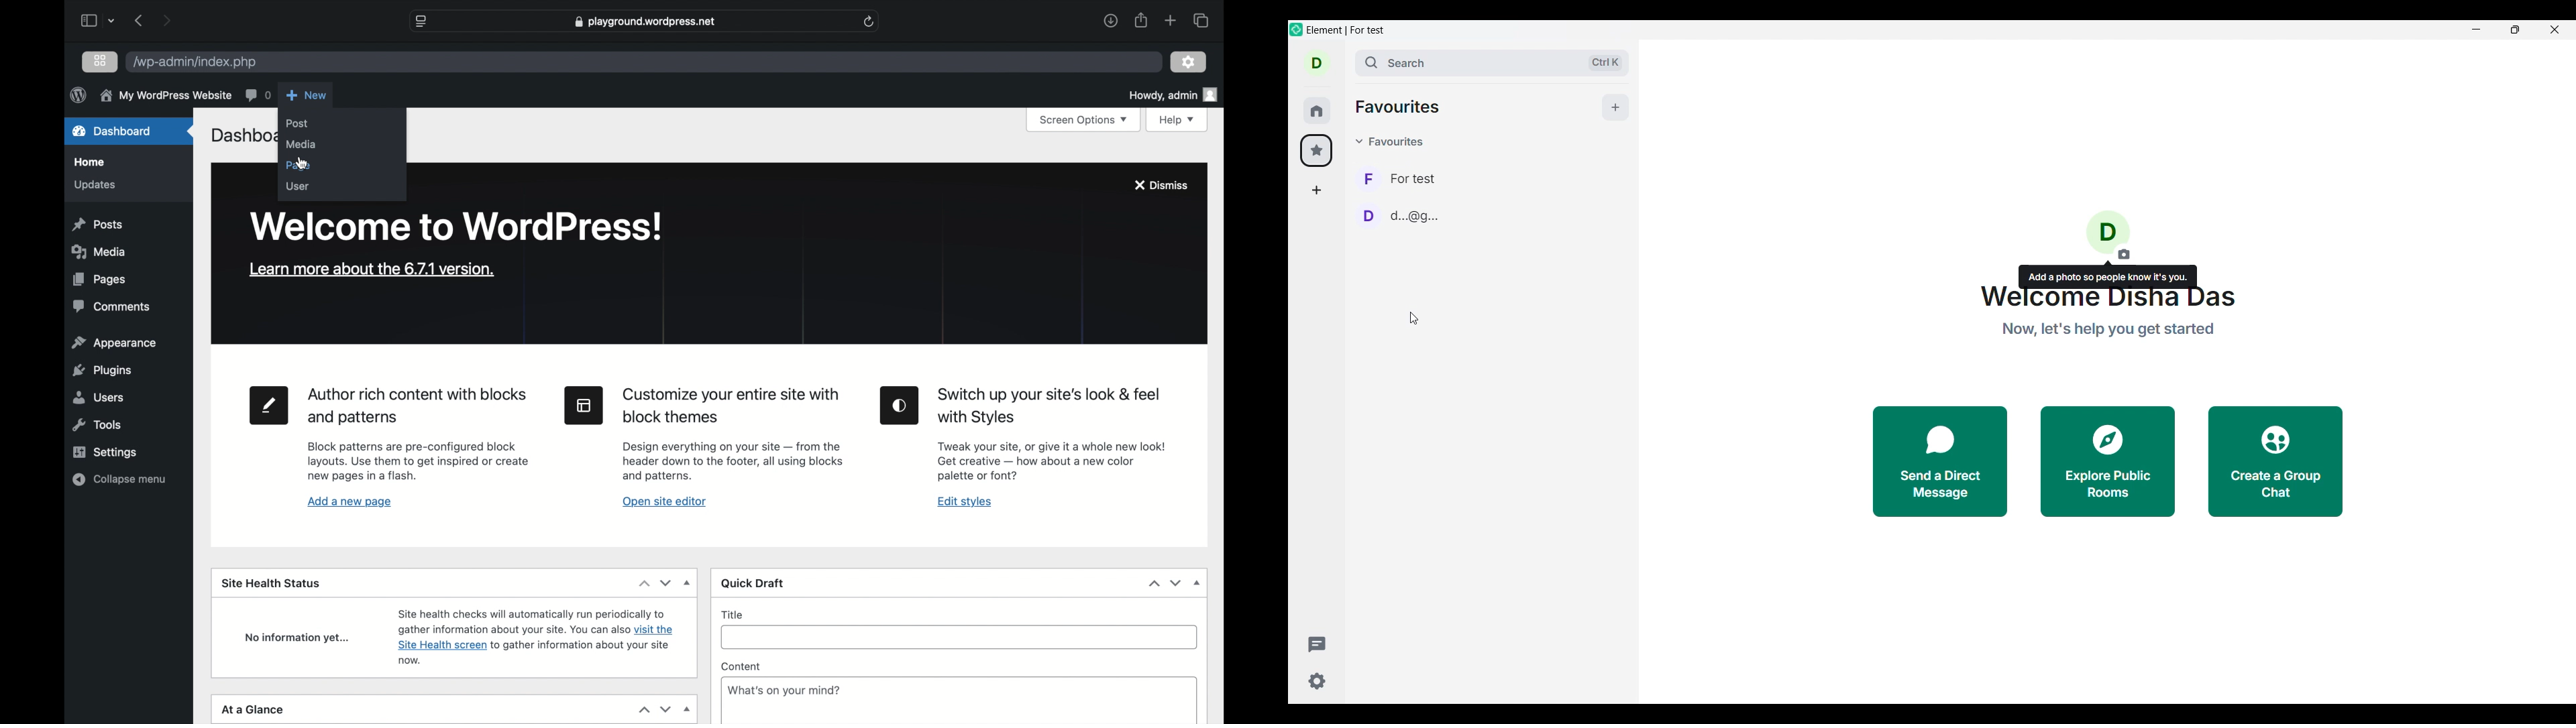  I want to click on info, so click(536, 636).